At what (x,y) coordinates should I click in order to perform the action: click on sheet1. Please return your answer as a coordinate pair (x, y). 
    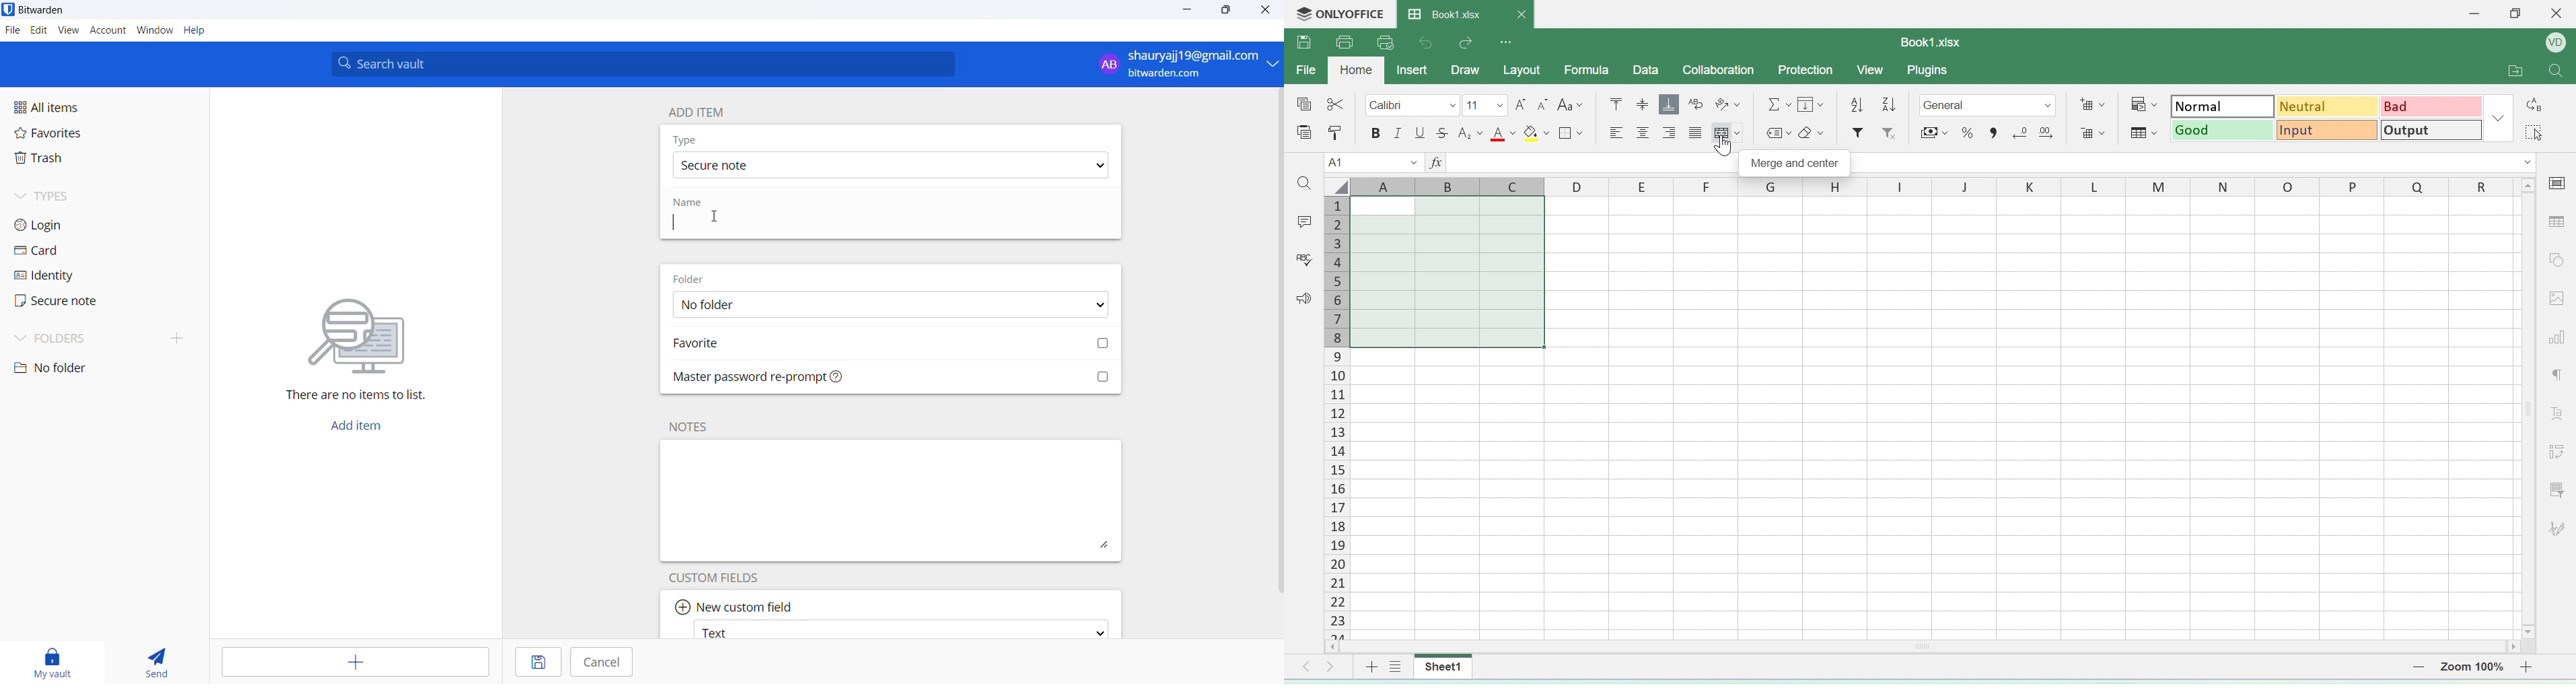
    Looking at the image, I should click on (1441, 667).